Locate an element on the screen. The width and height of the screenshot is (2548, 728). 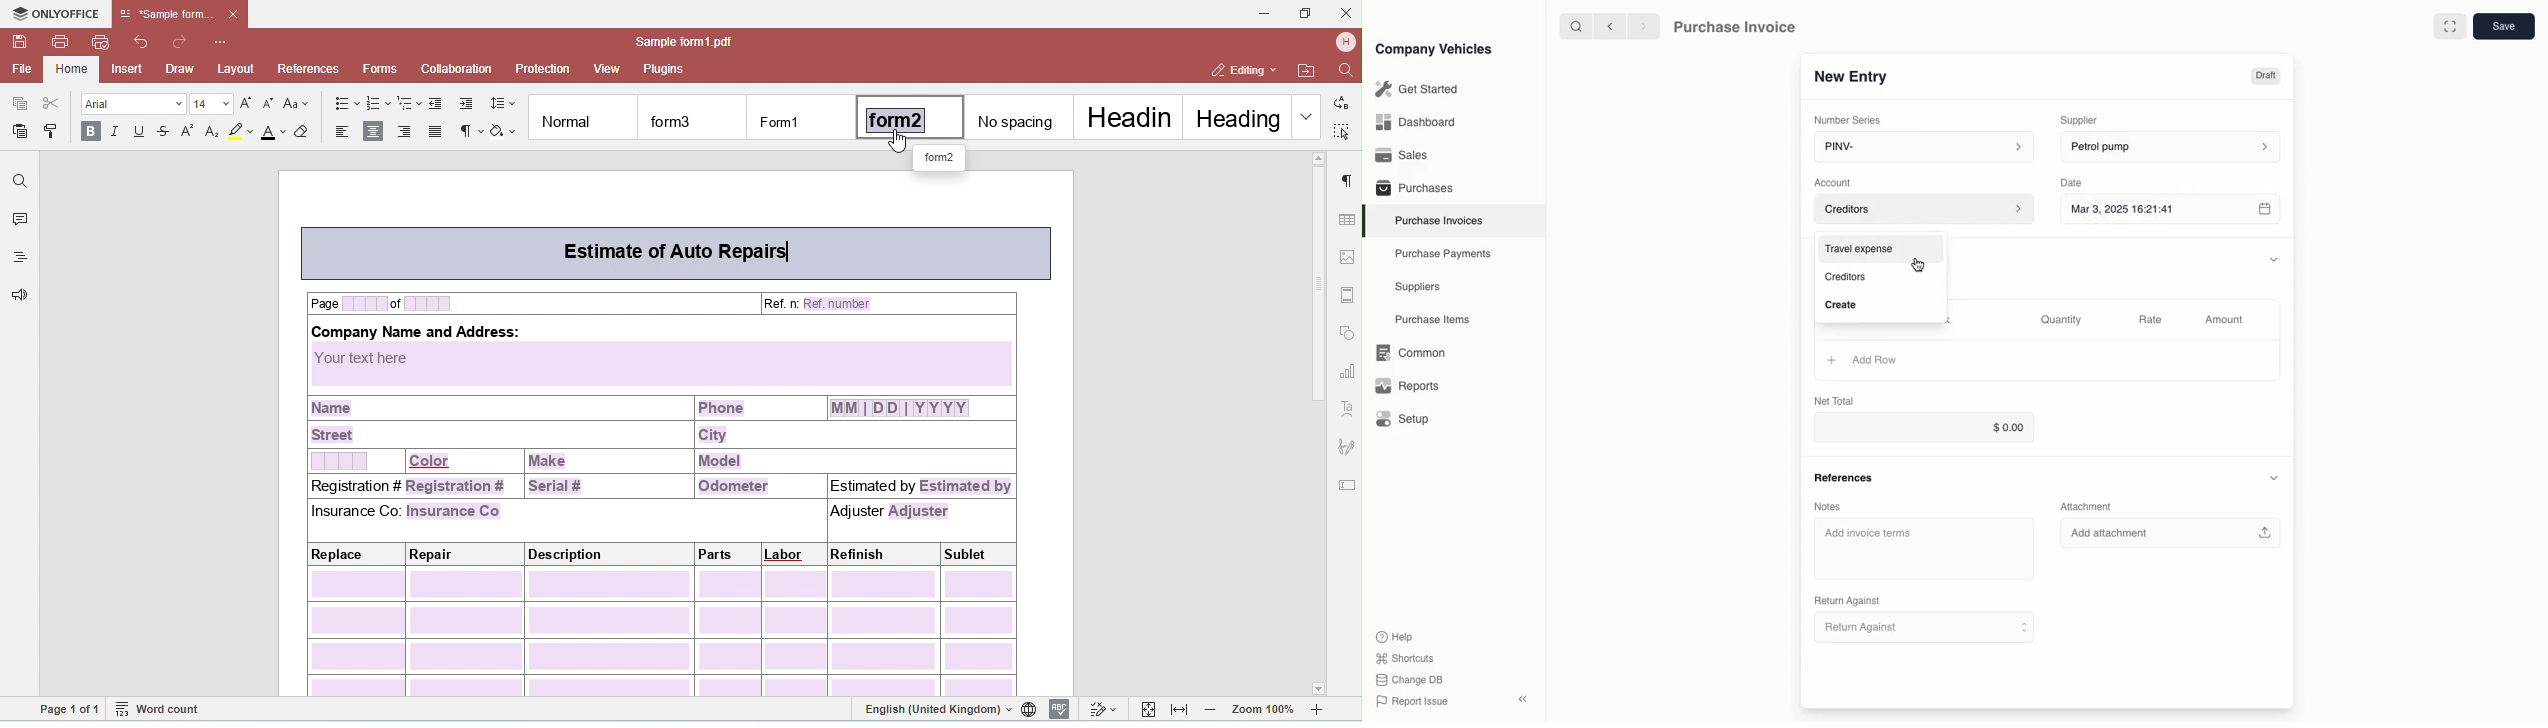
Common is located at coordinates (1407, 353).